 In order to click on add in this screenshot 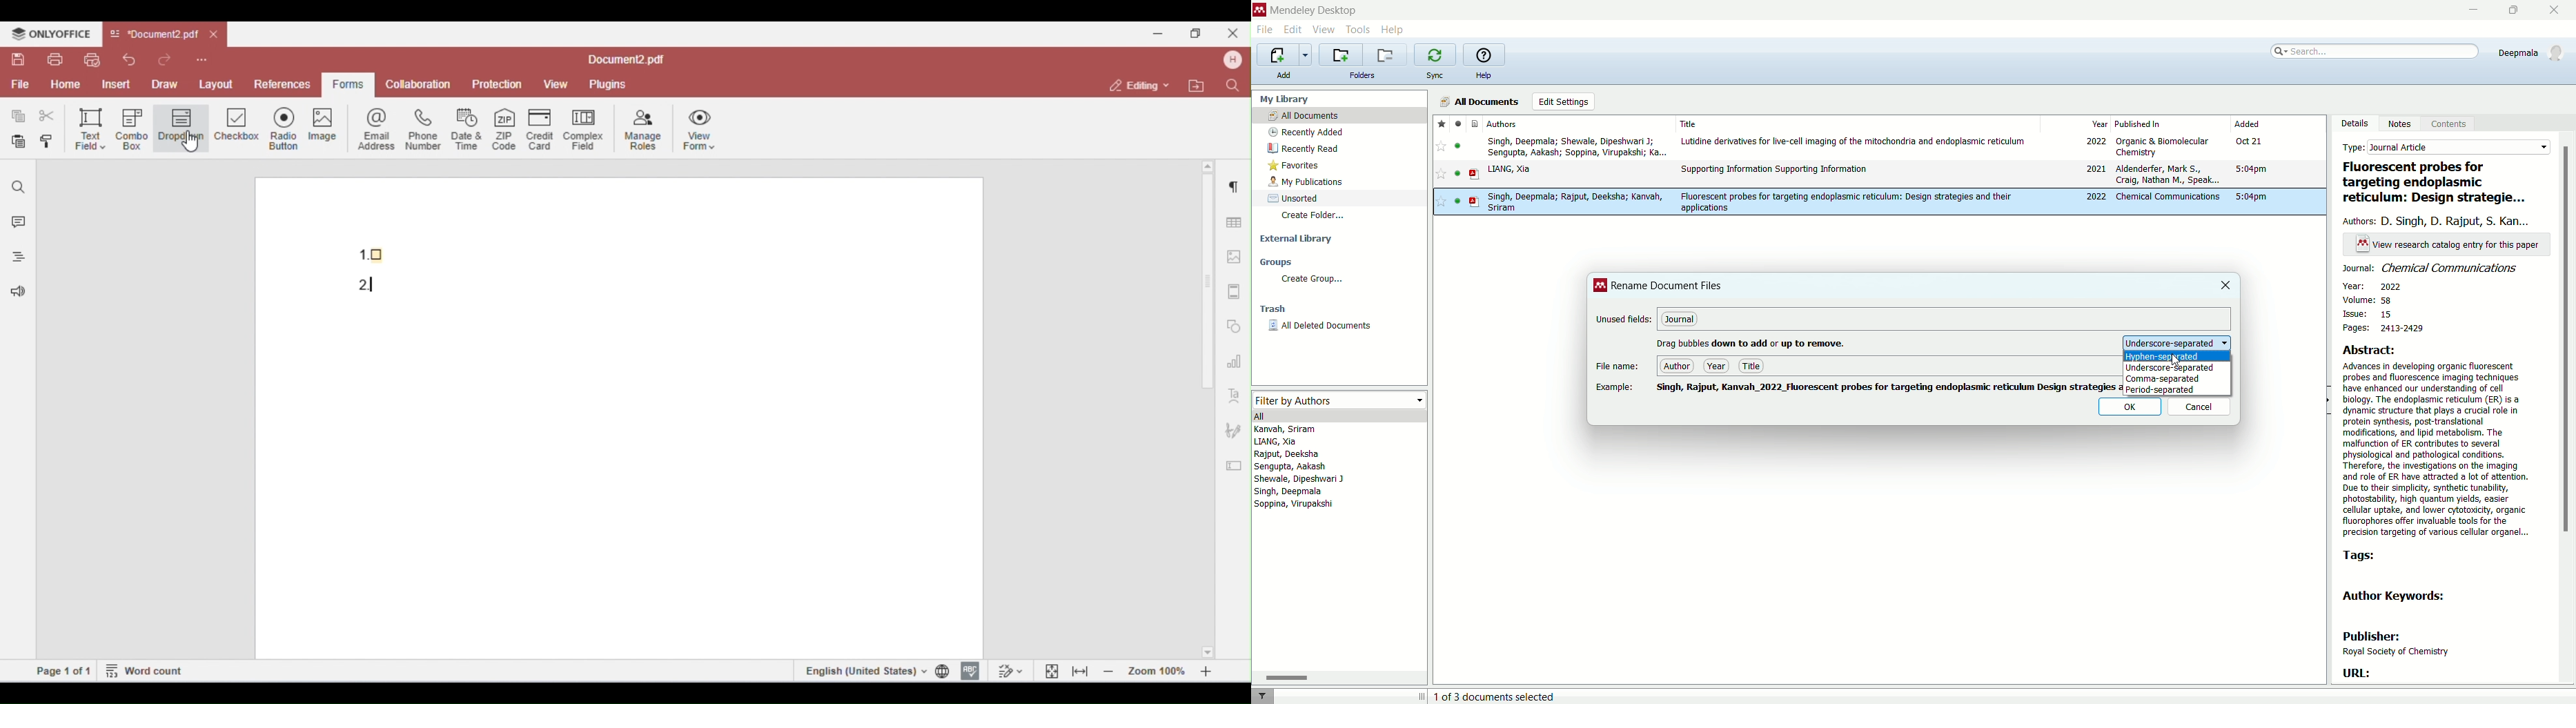, I will do `click(1284, 74)`.